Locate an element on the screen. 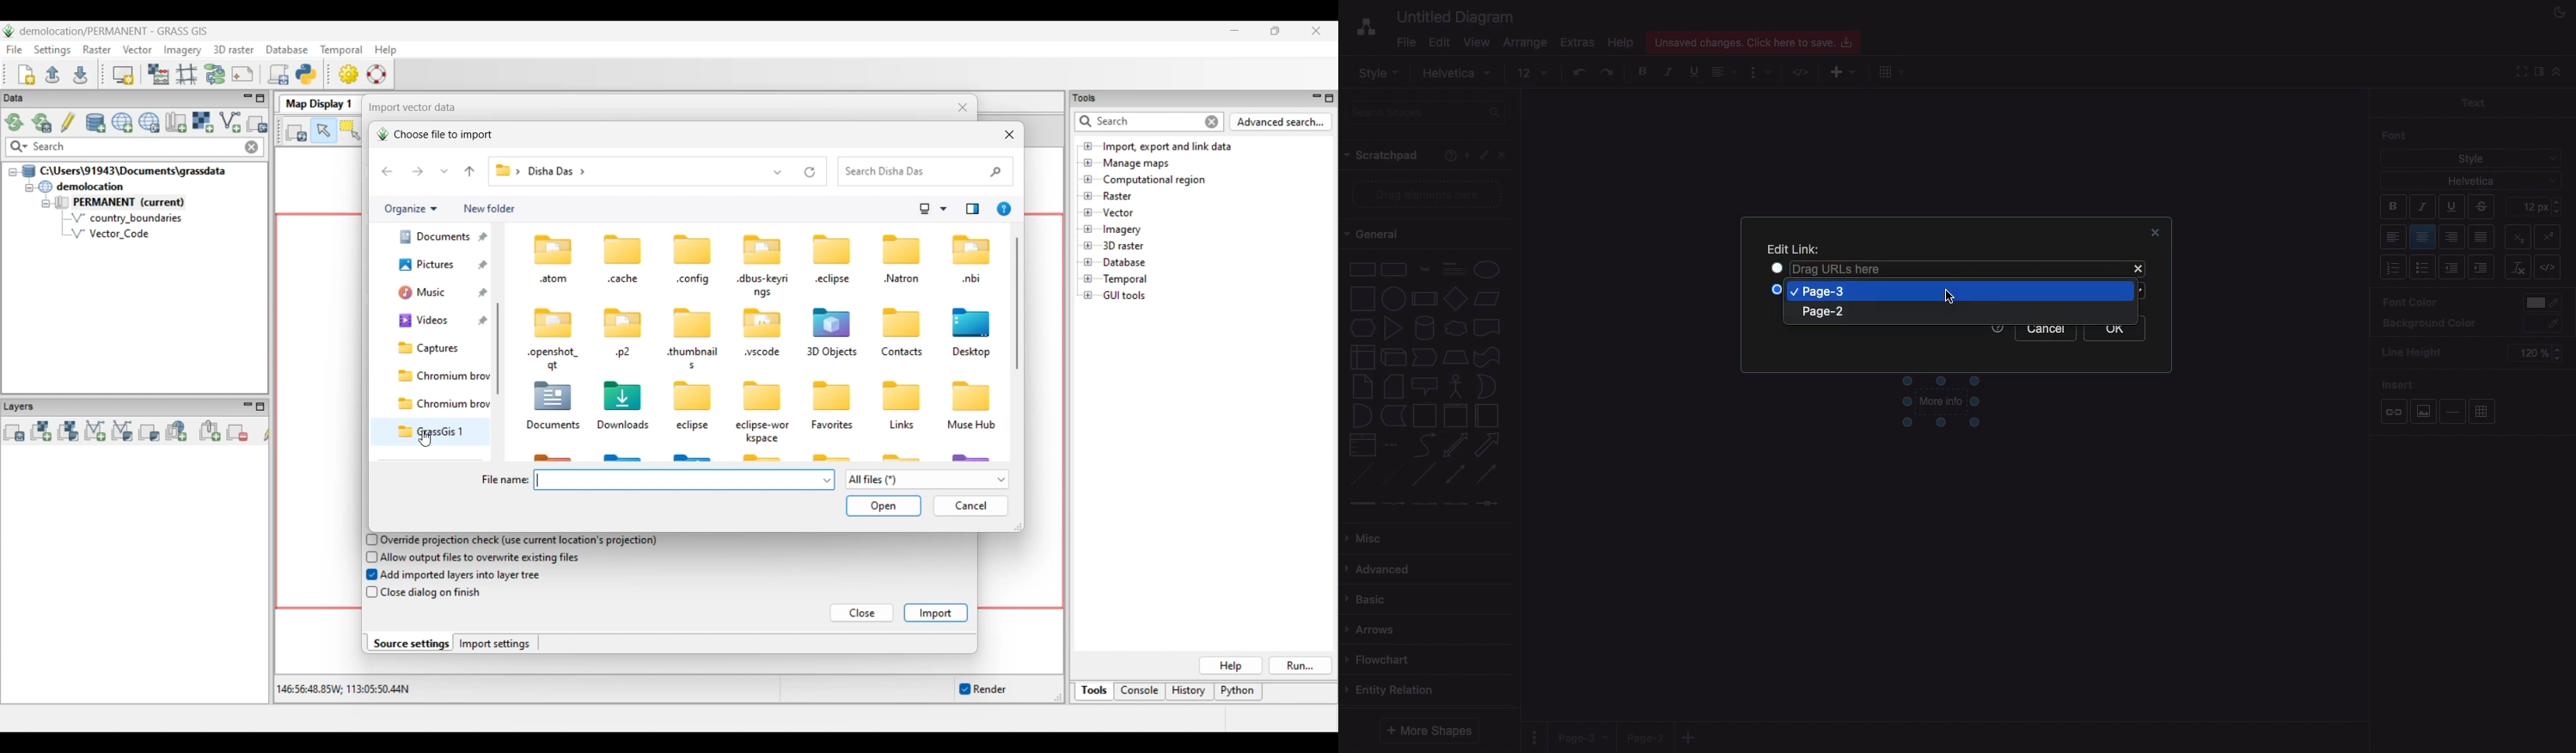 Image resolution: width=2576 pixels, height=756 pixels. Night mode on is located at coordinates (2558, 13).